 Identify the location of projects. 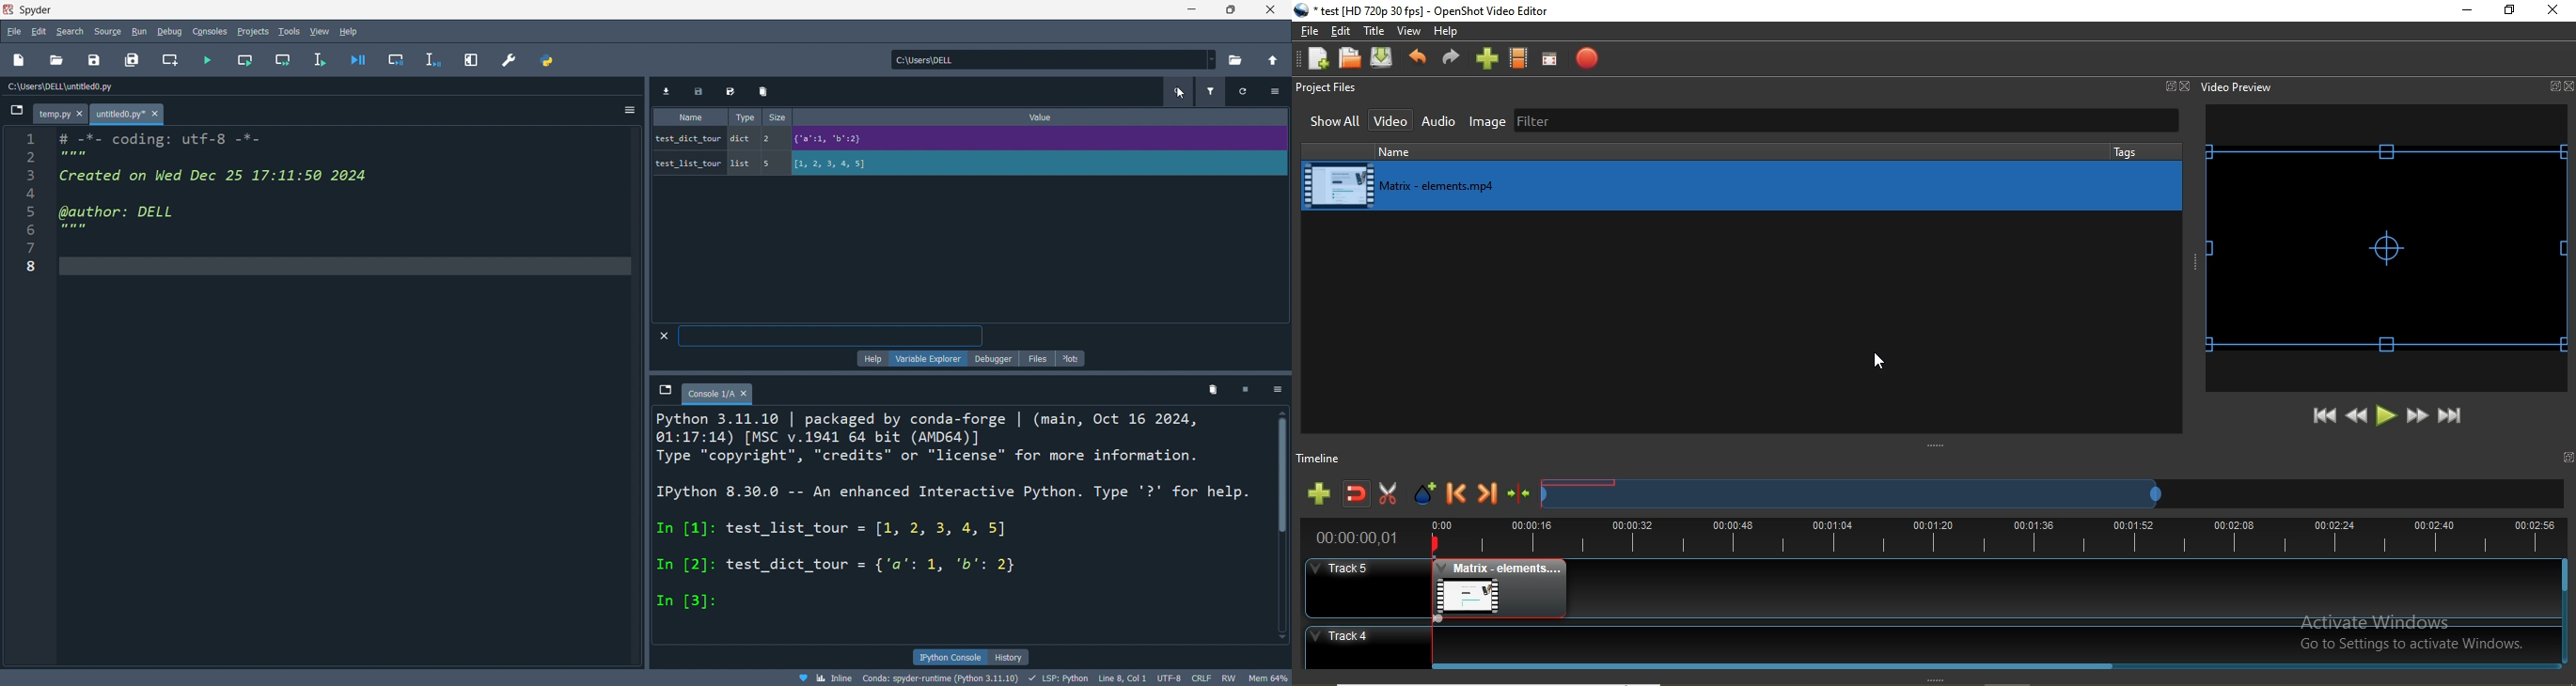
(249, 28).